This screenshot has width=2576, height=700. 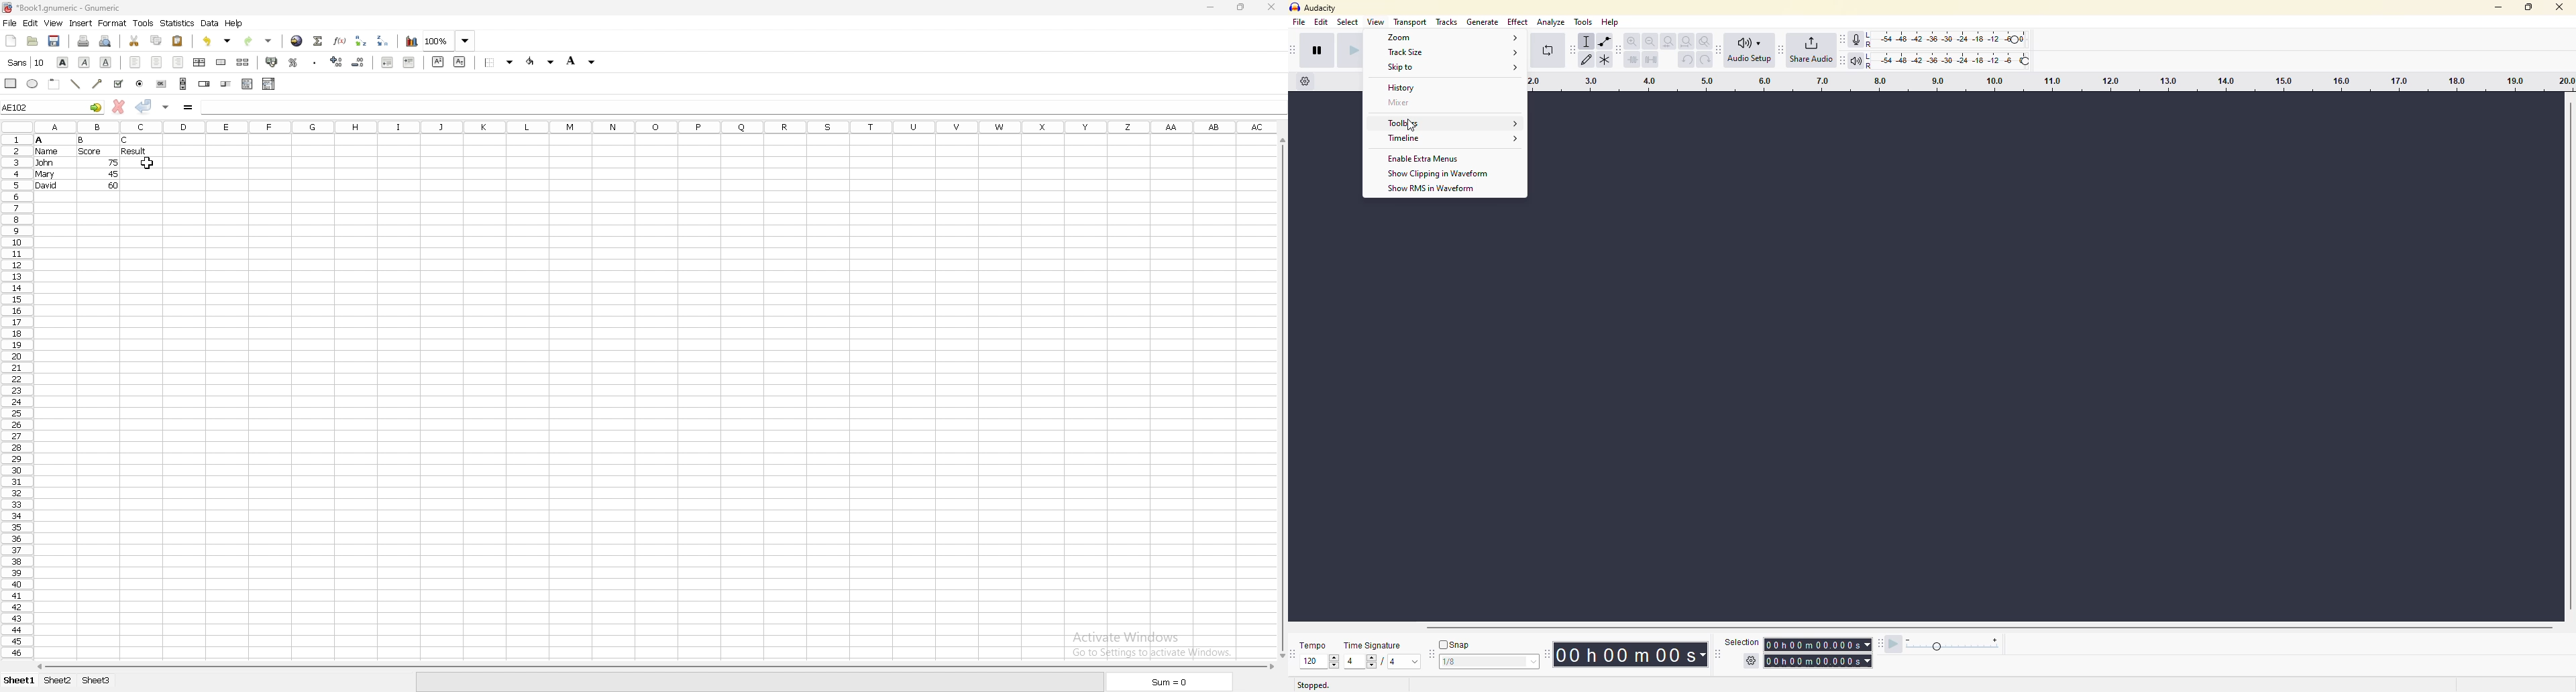 What do you see at coordinates (40, 140) in the screenshot?
I see `a` at bounding box center [40, 140].